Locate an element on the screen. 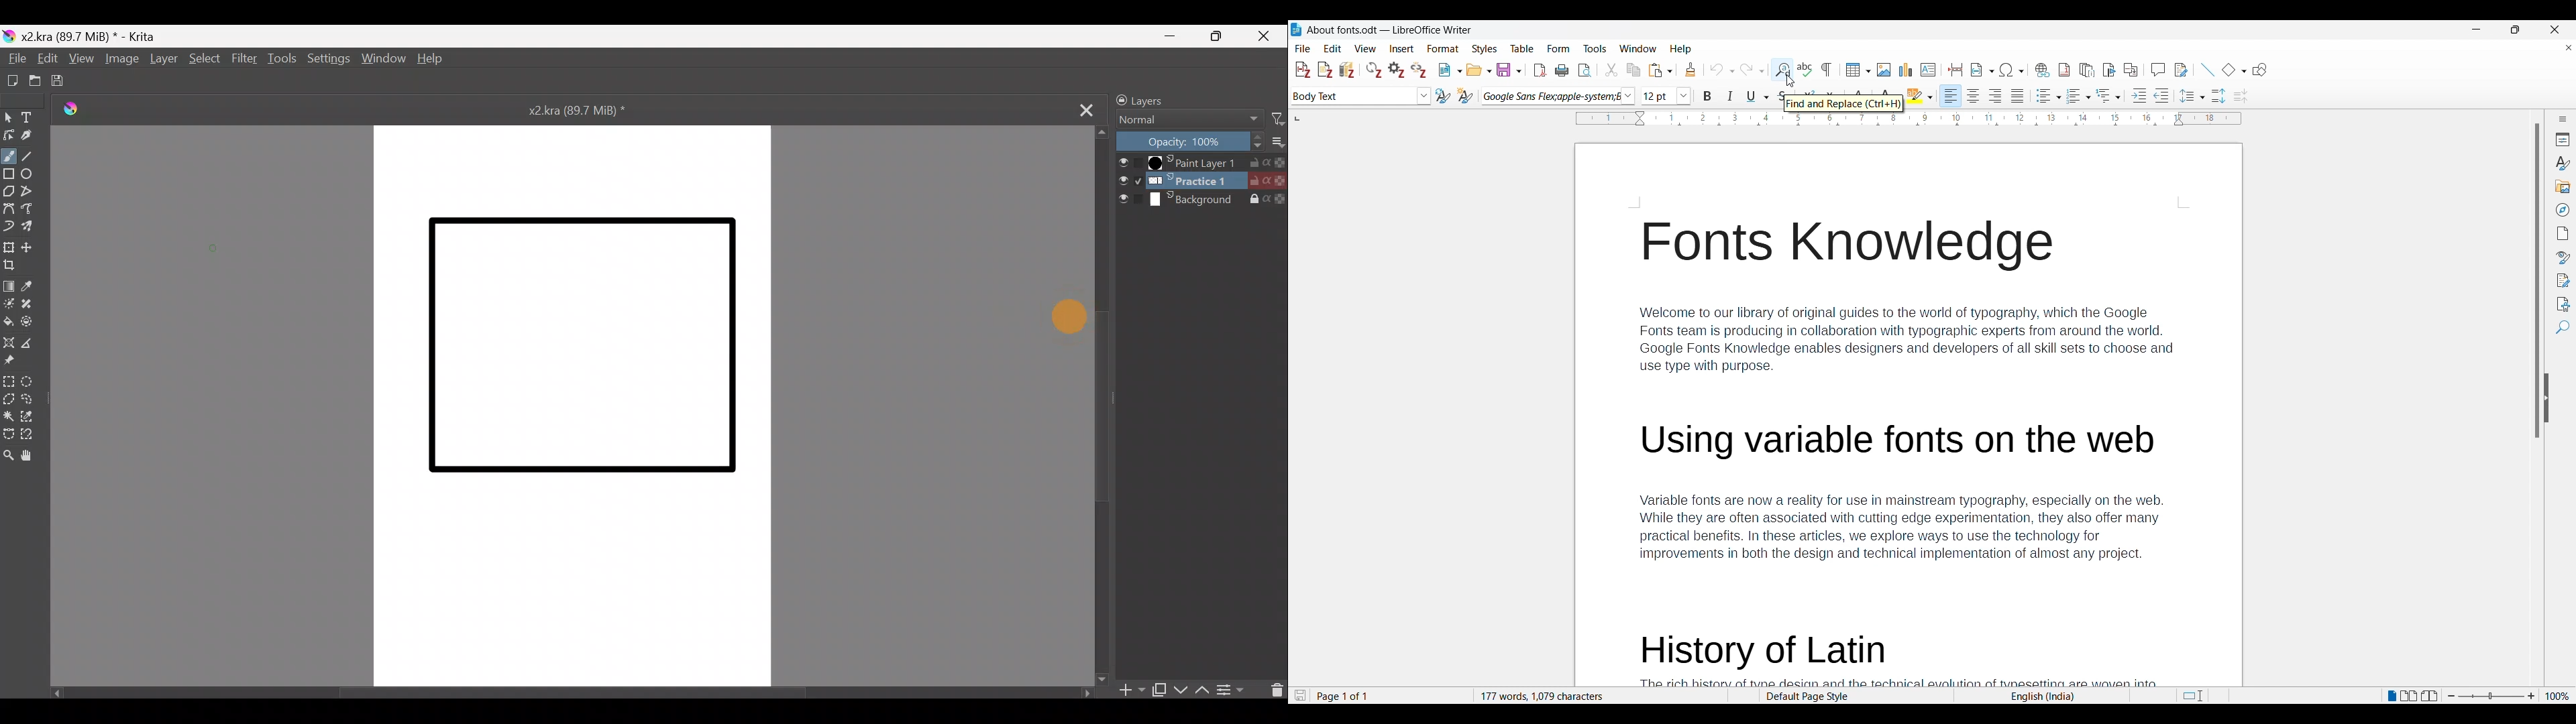 The width and height of the screenshot is (2576, 728). Strikethrough is located at coordinates (1780, 97).